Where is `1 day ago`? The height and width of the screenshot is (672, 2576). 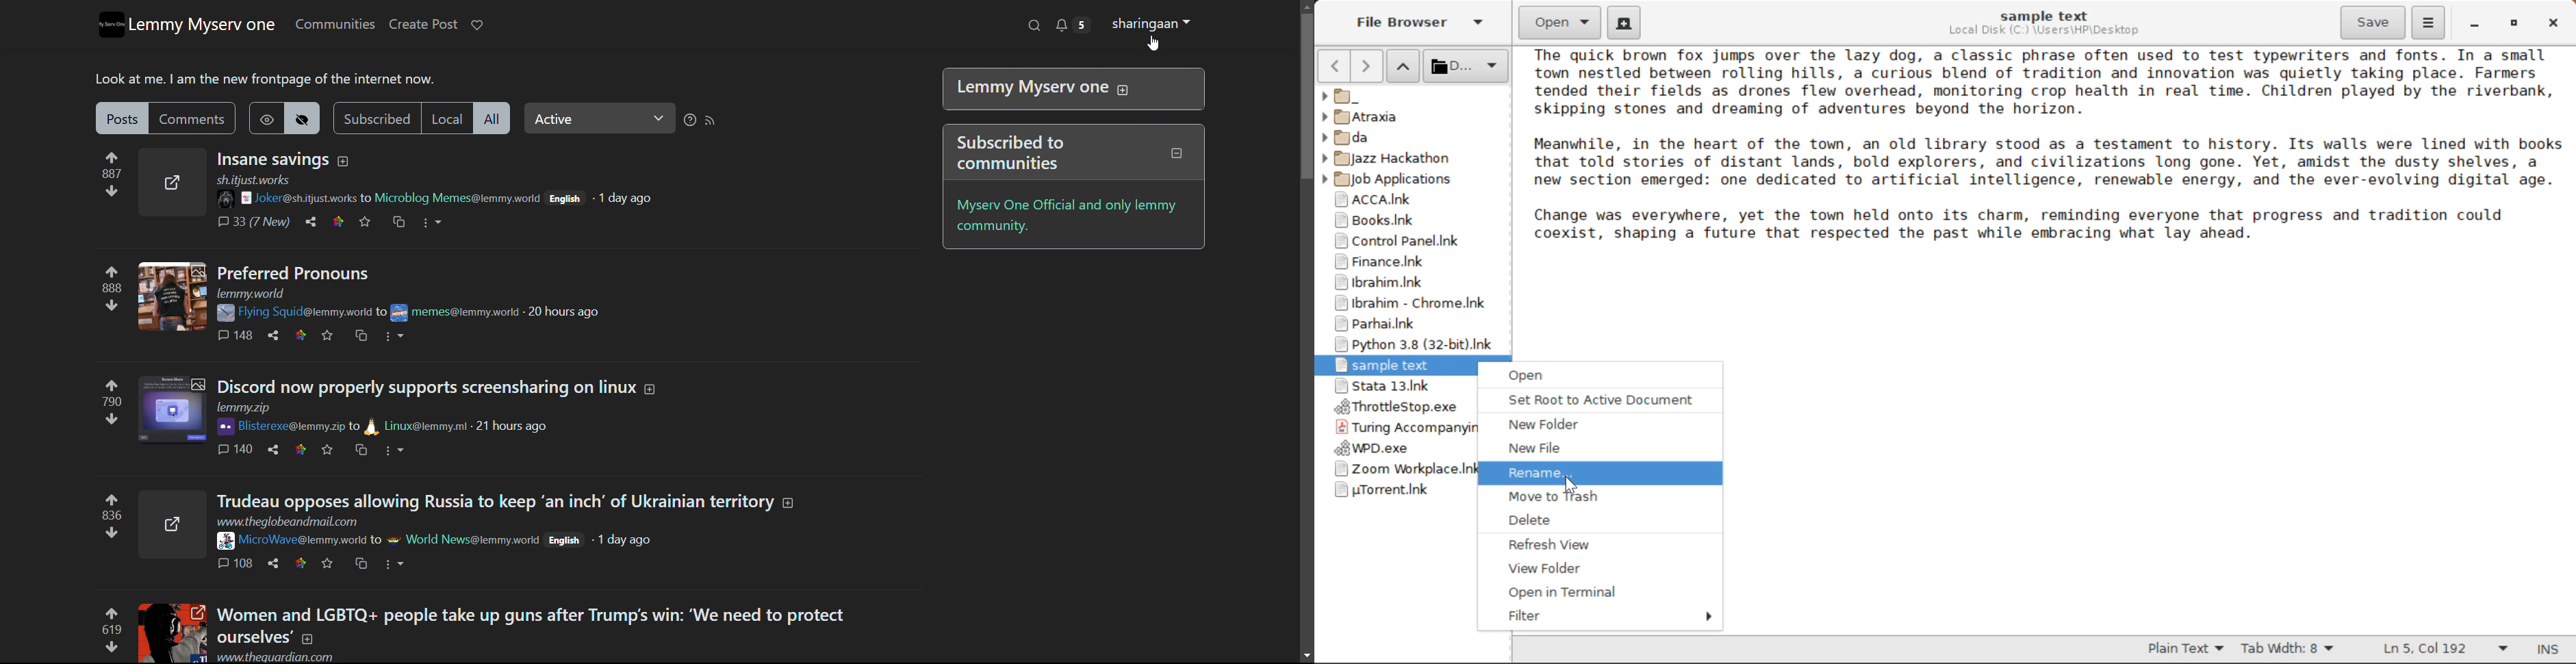
1 day ago is located at coordinates (625, 540).